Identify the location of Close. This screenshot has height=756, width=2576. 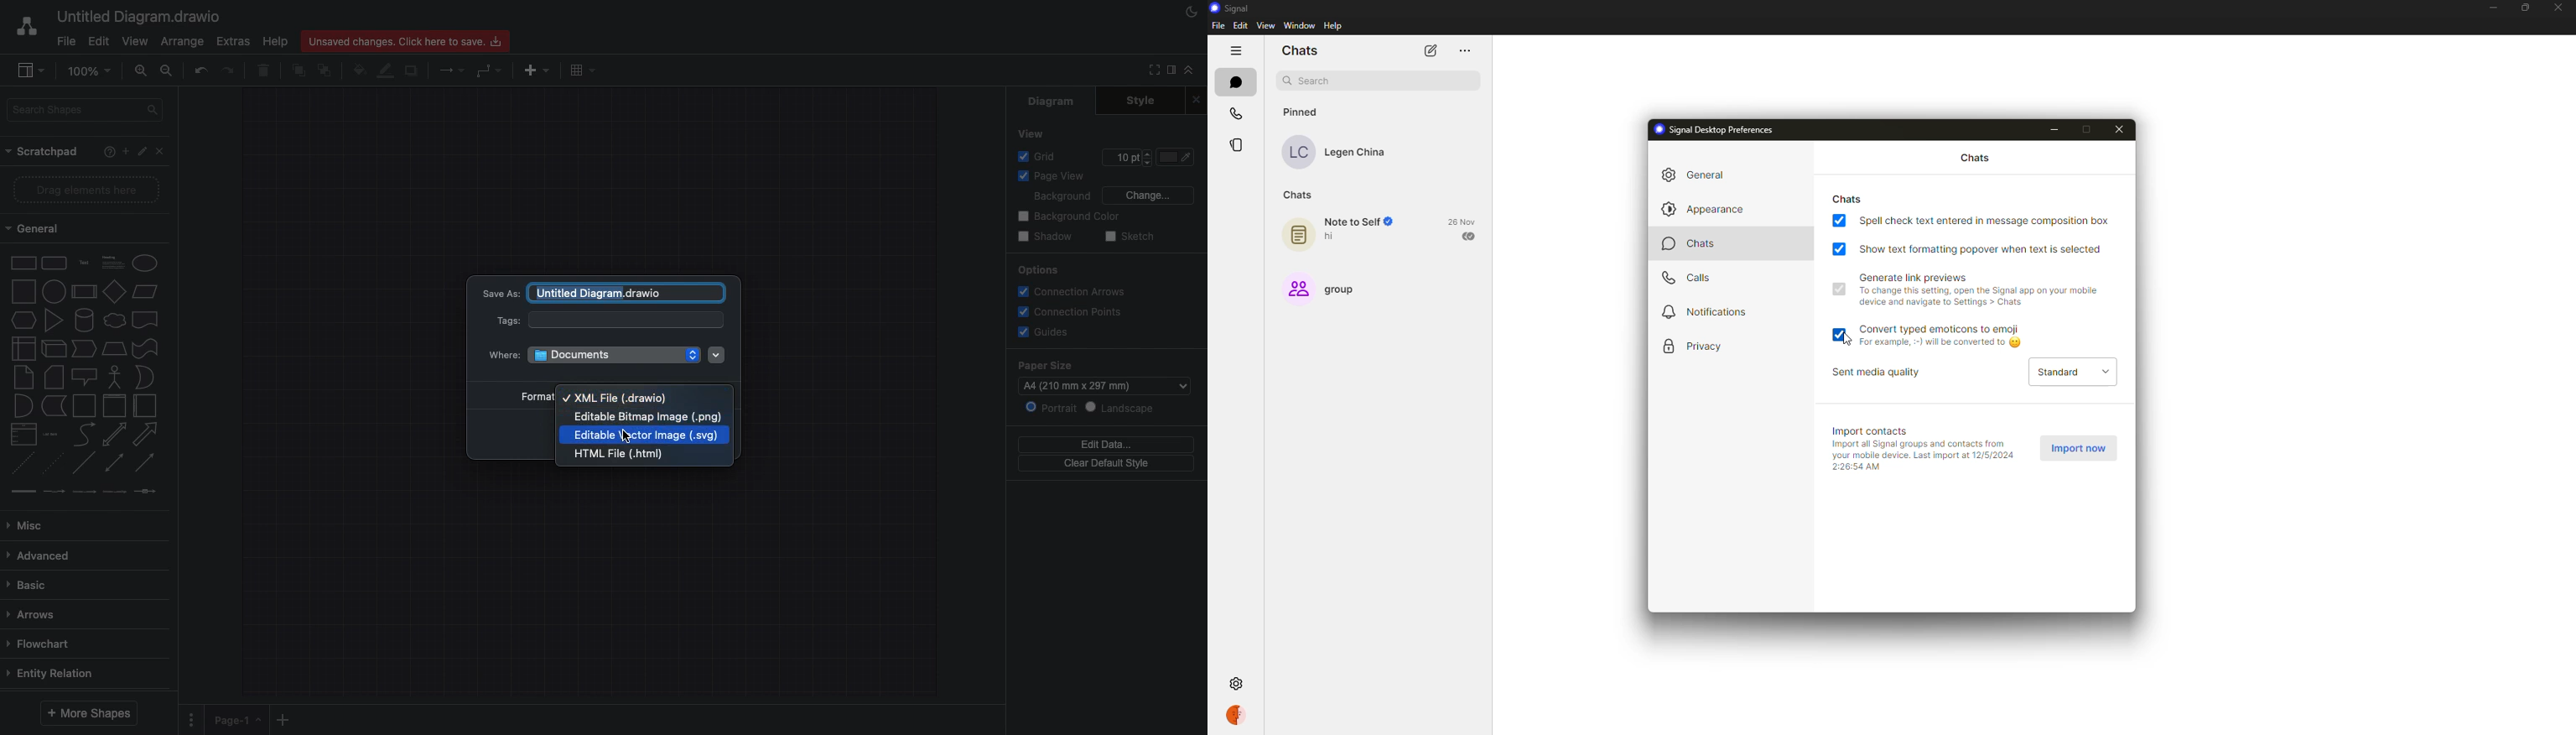
(1197, 101).